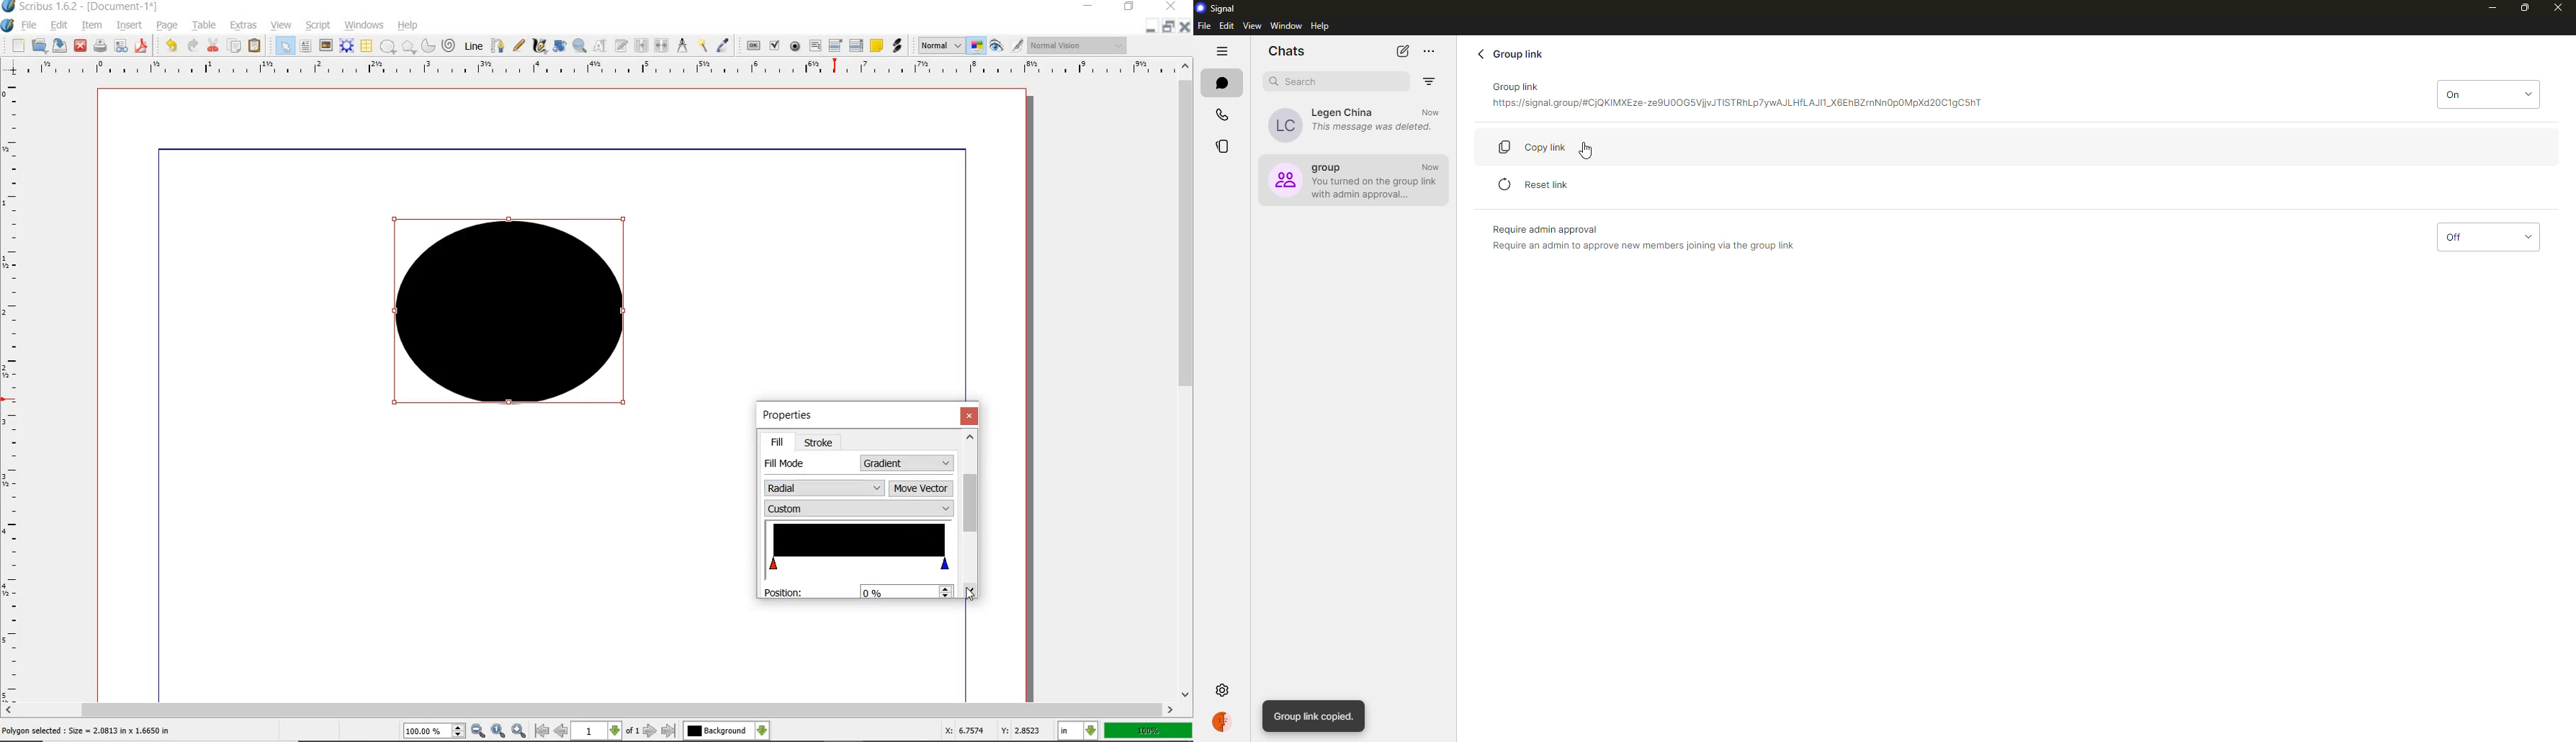 The width and height of the screenshot is (2576, 756). What do you see at coordinates (345, 45) in the screenshot?
I see `RENDER FRAME` at bounding box center [345, 45].